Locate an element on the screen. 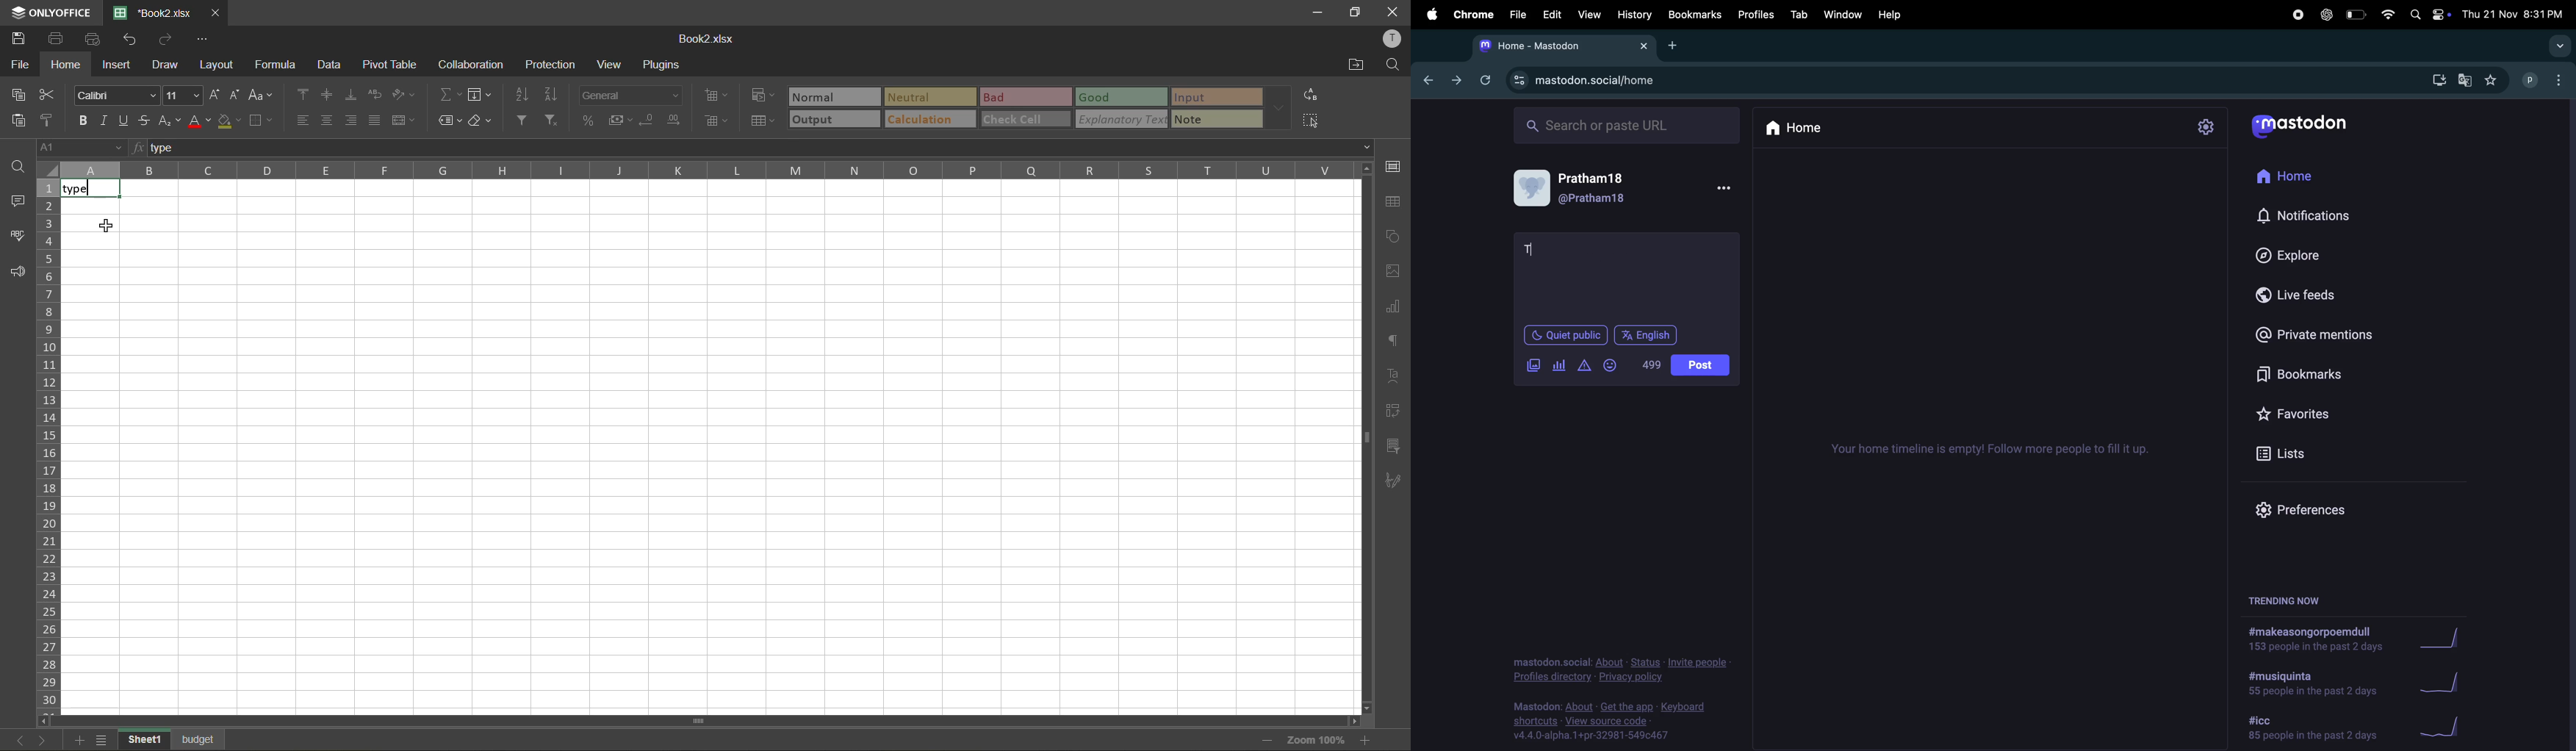 This screenshot has height=756, width=2576. cell settings is located at coordinates (1393, 168).